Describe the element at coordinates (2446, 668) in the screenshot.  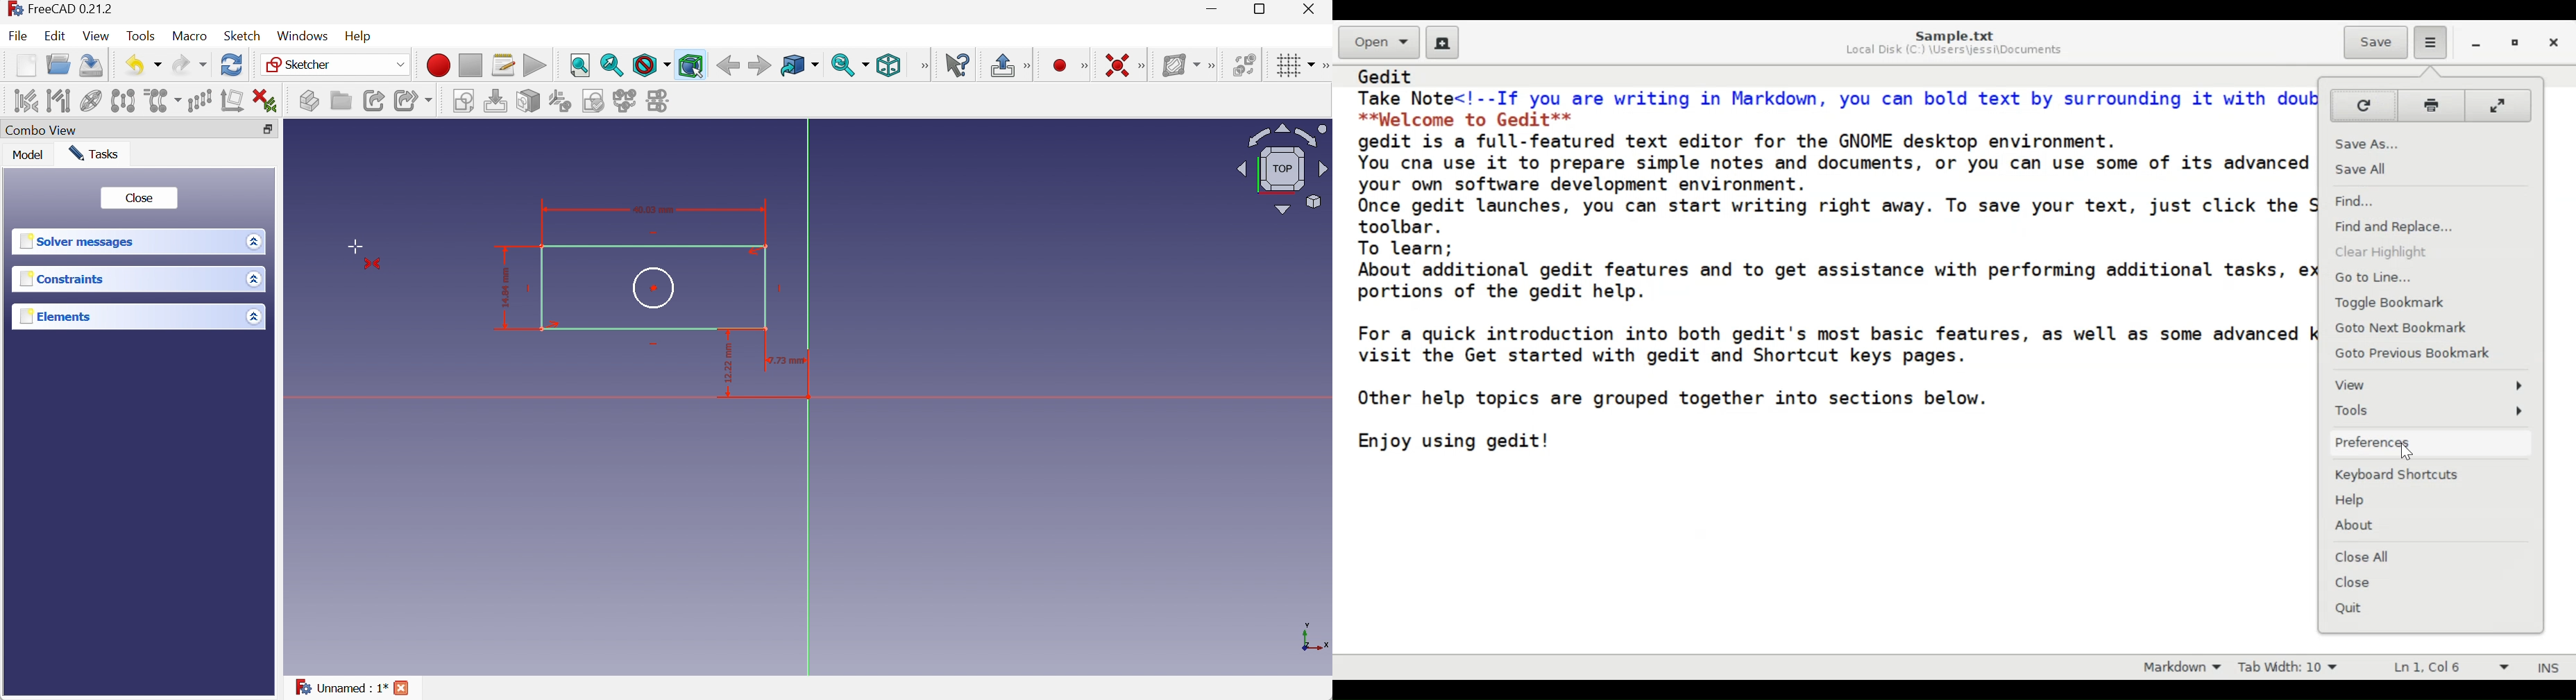
I see `Ln 1,  Col 6` at that location.